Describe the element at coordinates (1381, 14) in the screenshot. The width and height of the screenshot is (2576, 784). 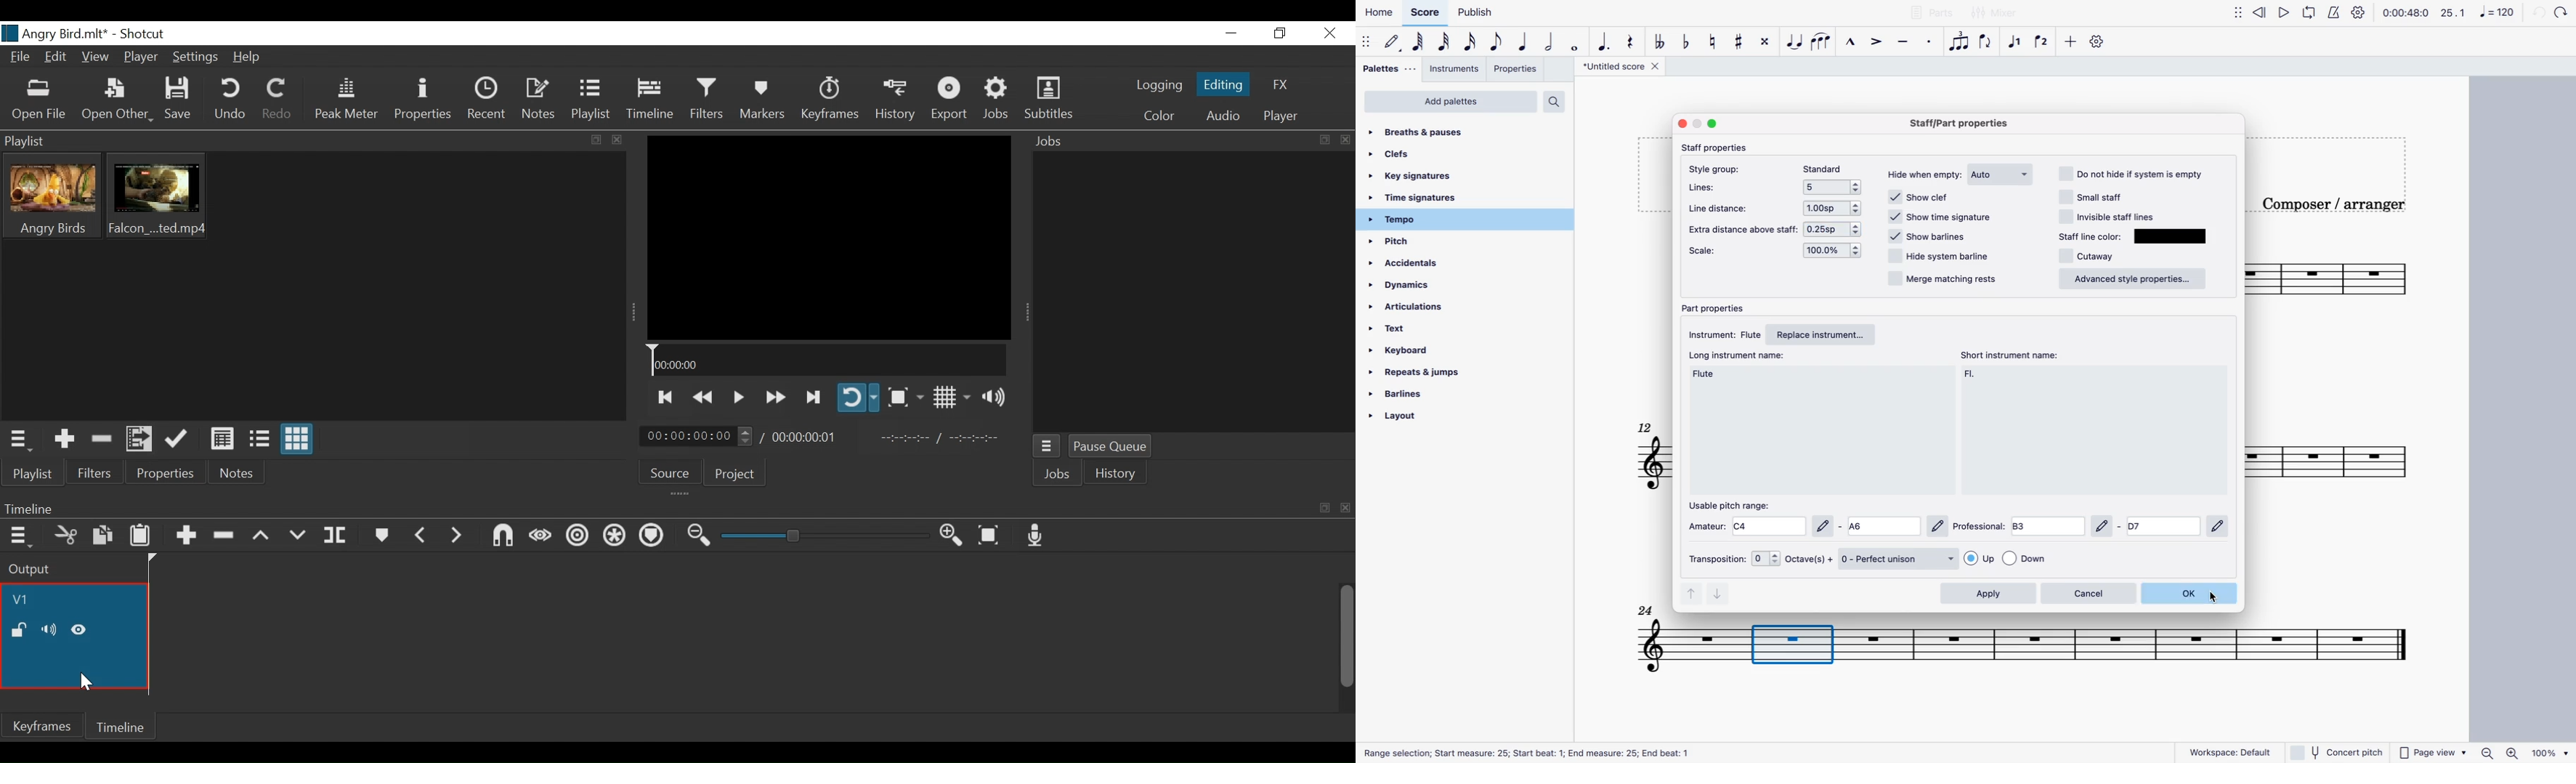
I see `home` at that location.